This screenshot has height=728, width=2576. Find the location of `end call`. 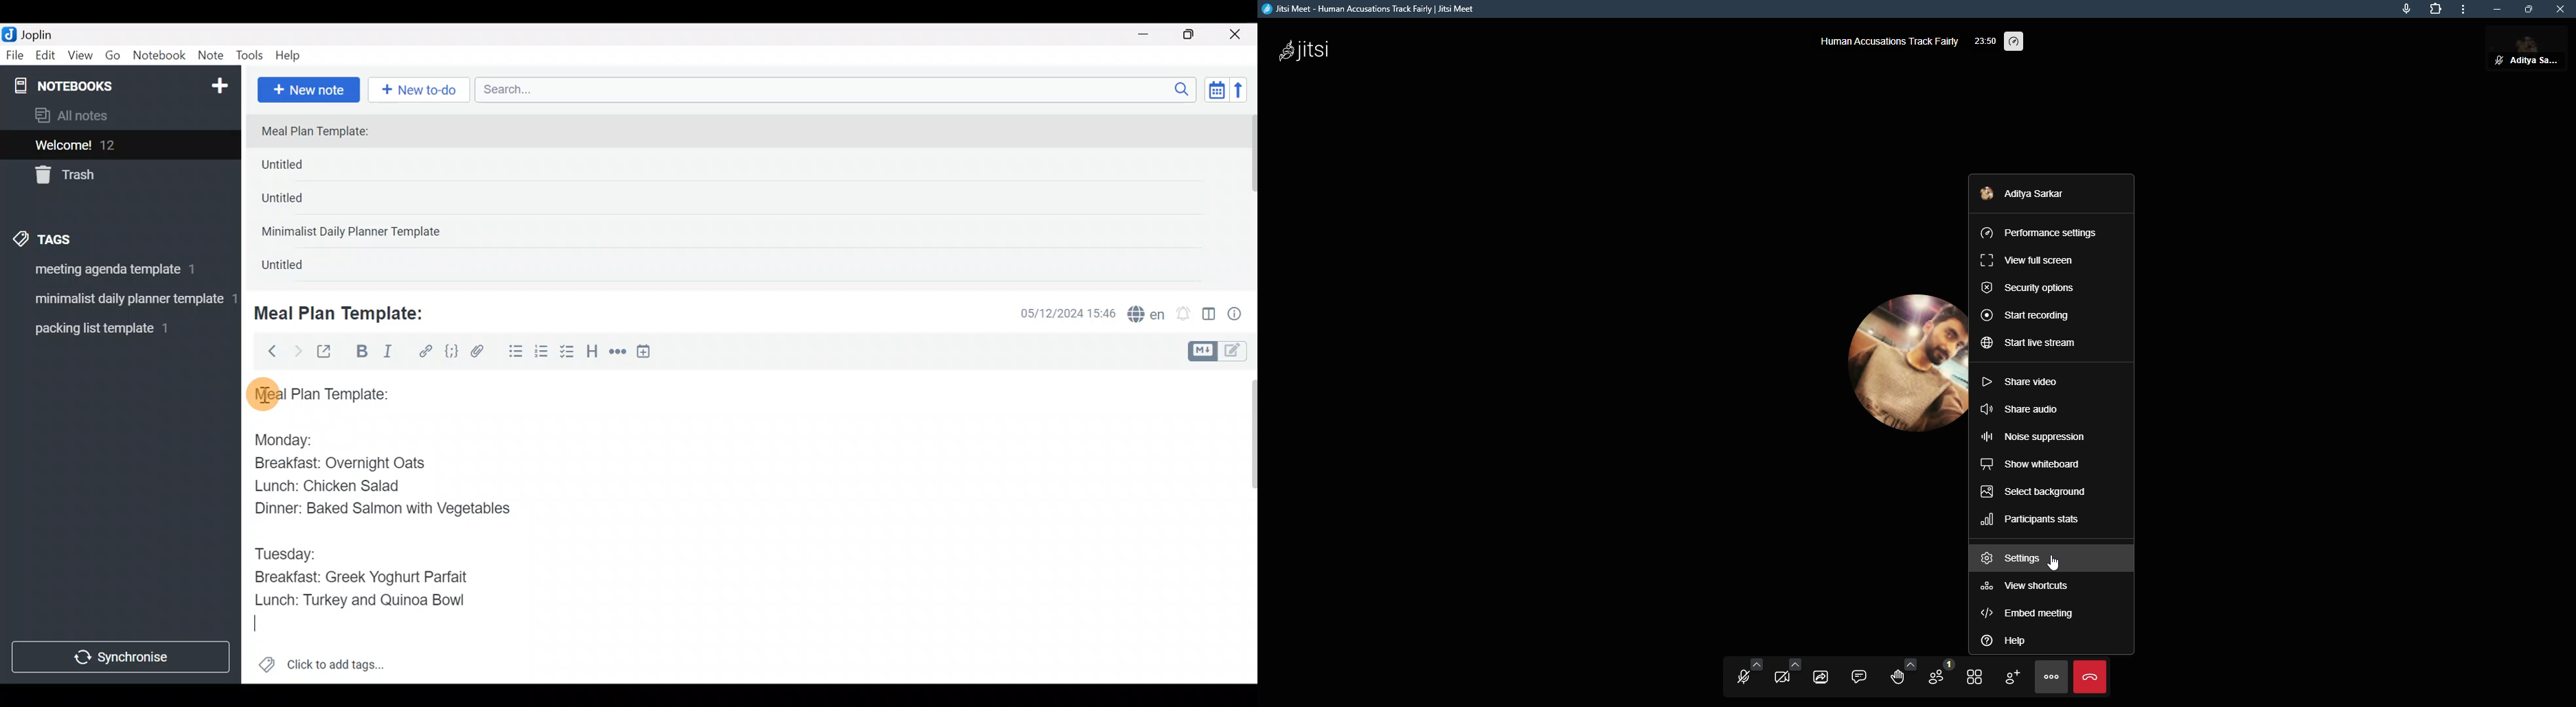

end call is located at coordinates (2090, 678).